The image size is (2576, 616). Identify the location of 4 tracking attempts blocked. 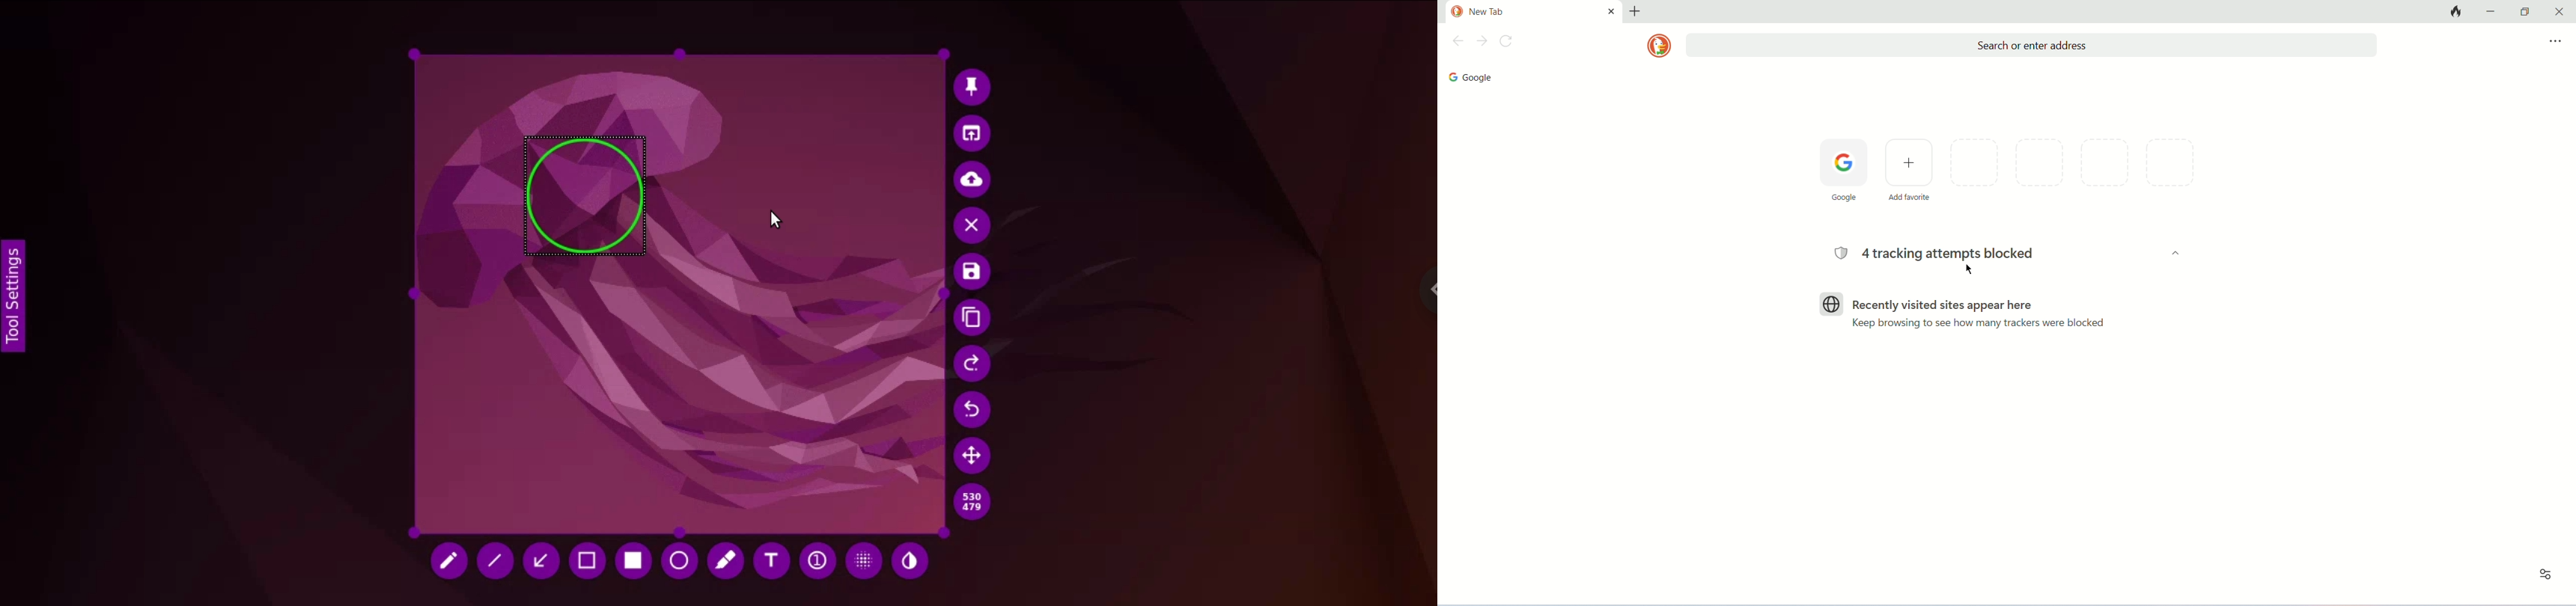
(1932, 253).